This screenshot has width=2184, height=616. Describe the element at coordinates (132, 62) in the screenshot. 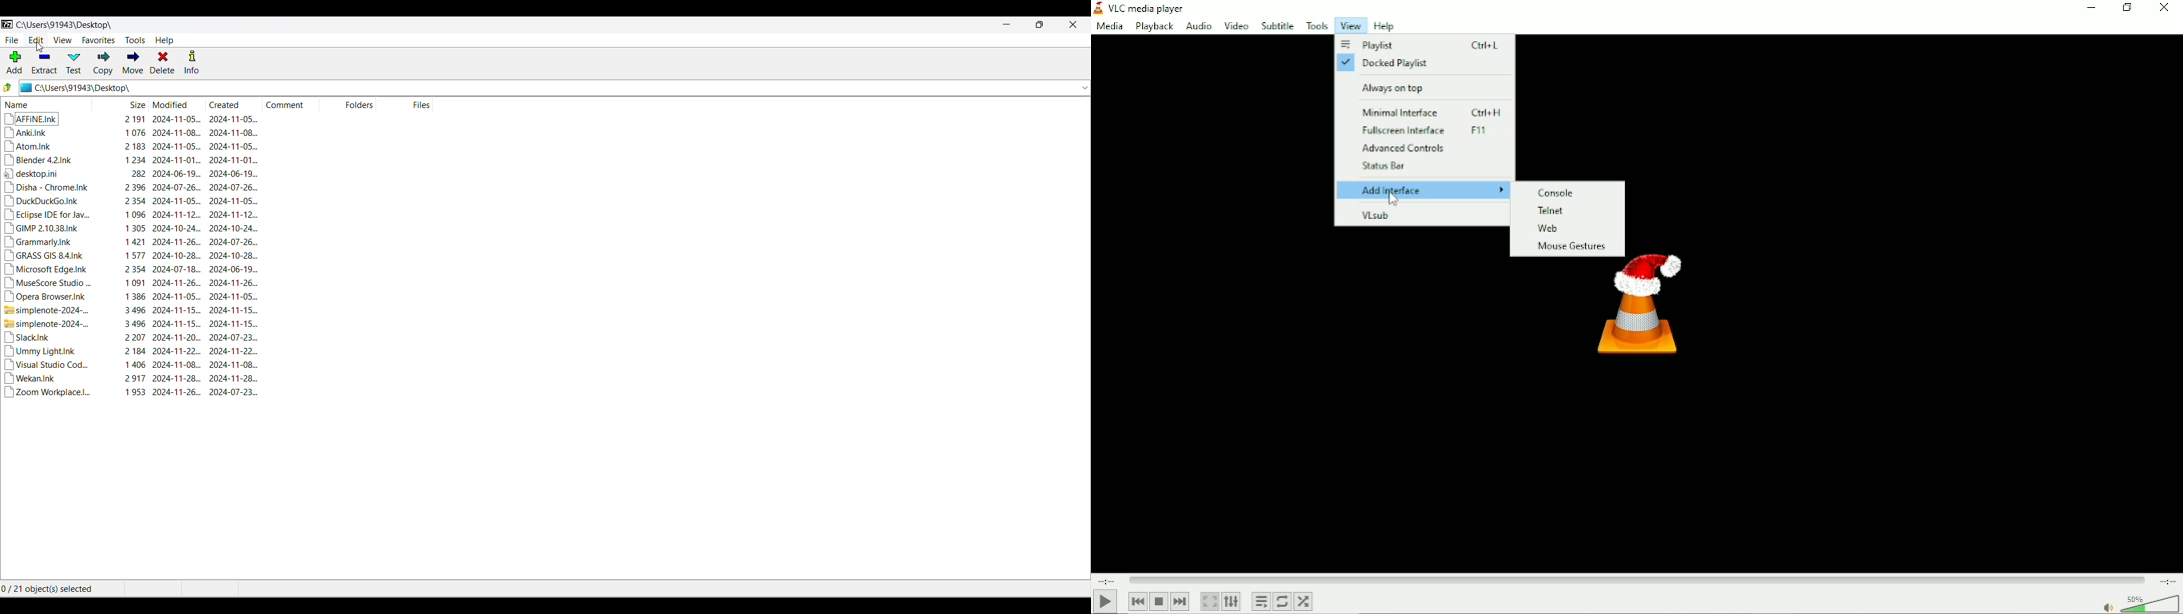

I see `Move` at that location.